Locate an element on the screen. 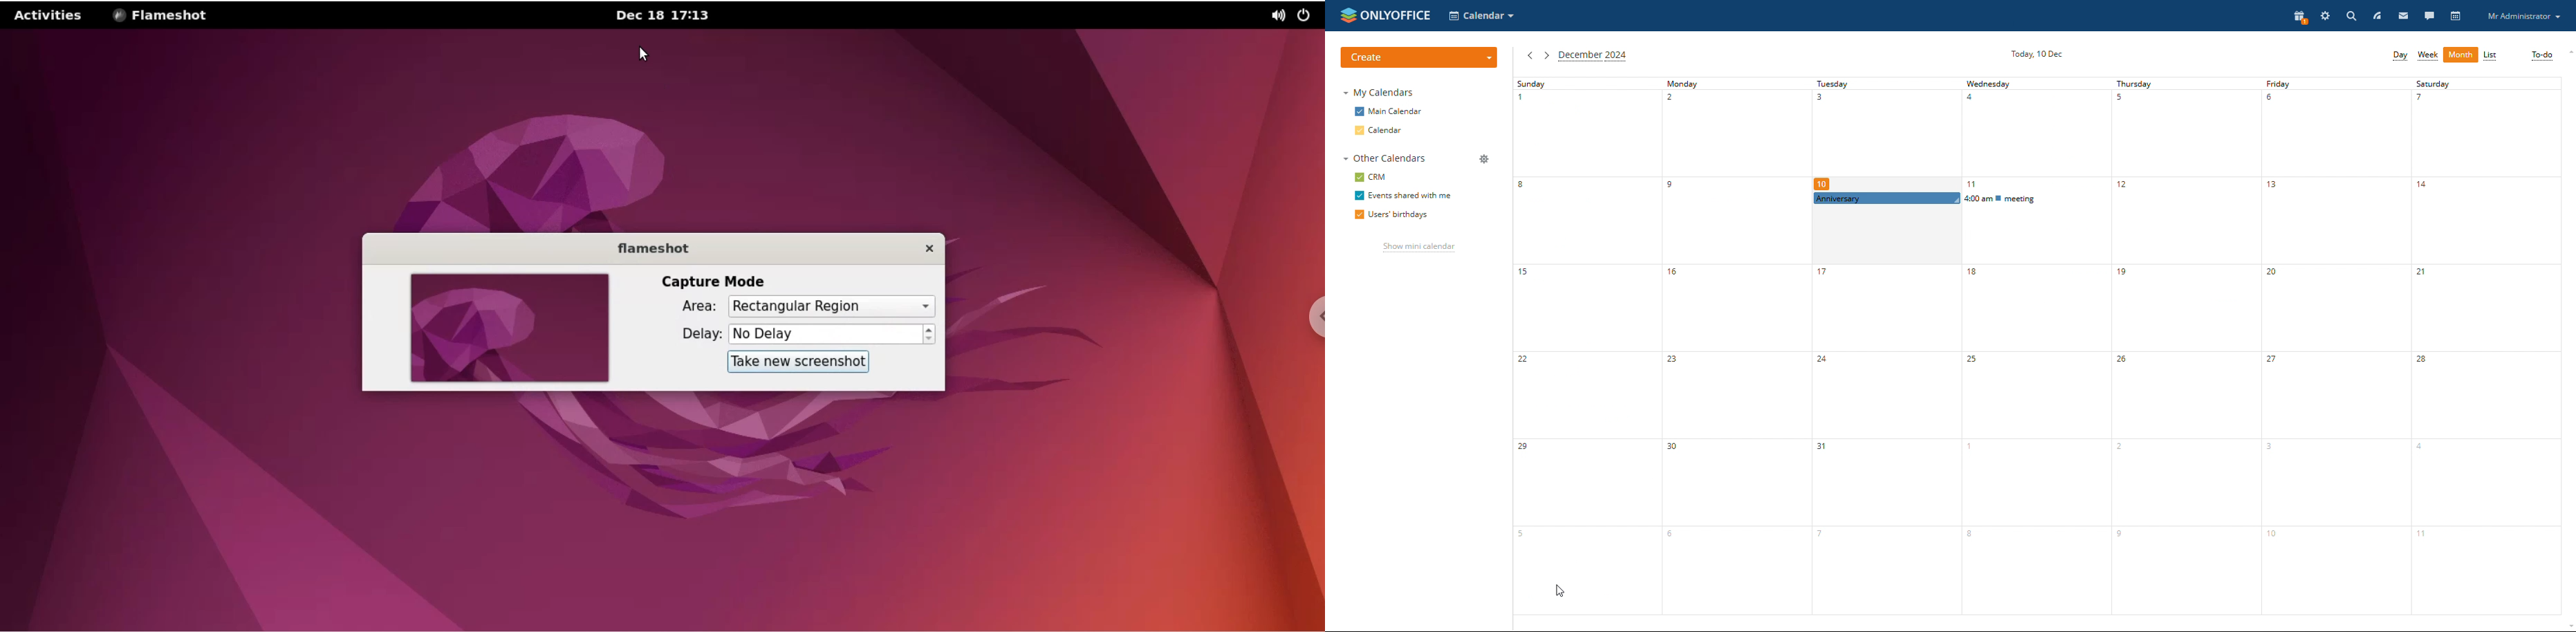 The image size is (2576, 644). current date is located at coordinates (2039, 53).